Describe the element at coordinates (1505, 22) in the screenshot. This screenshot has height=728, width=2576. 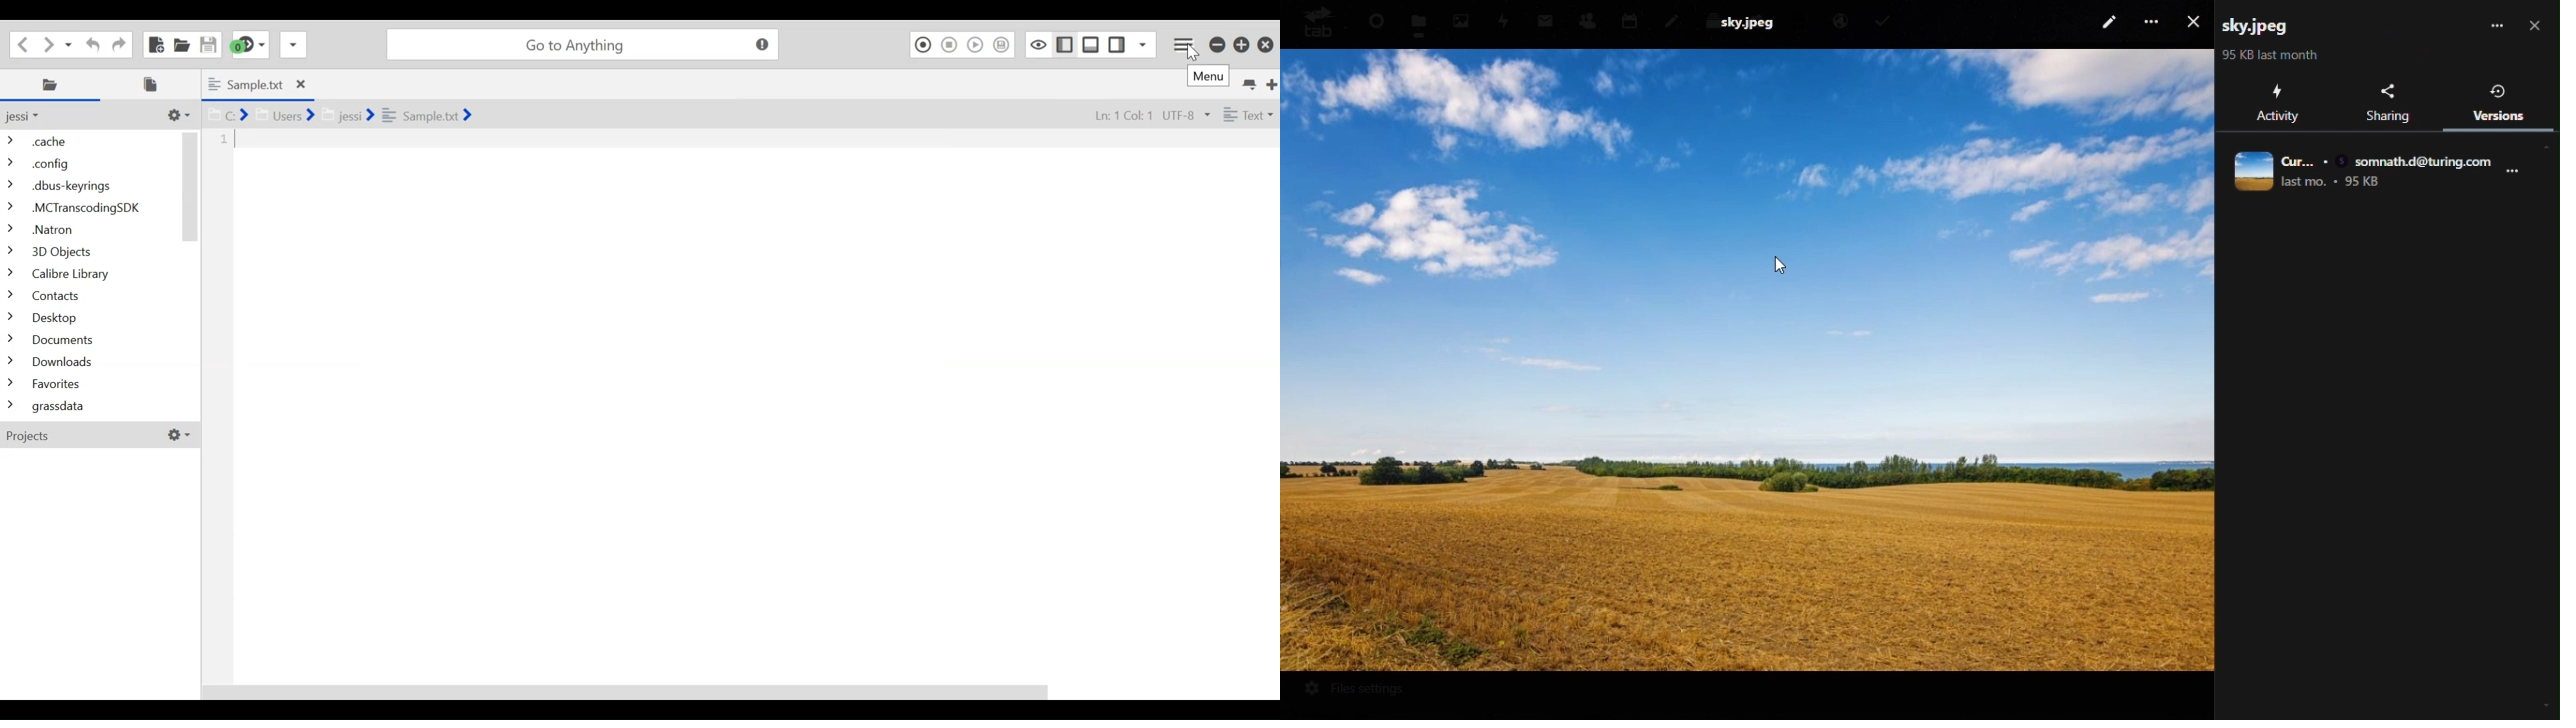
I see `Activity ` at that location.